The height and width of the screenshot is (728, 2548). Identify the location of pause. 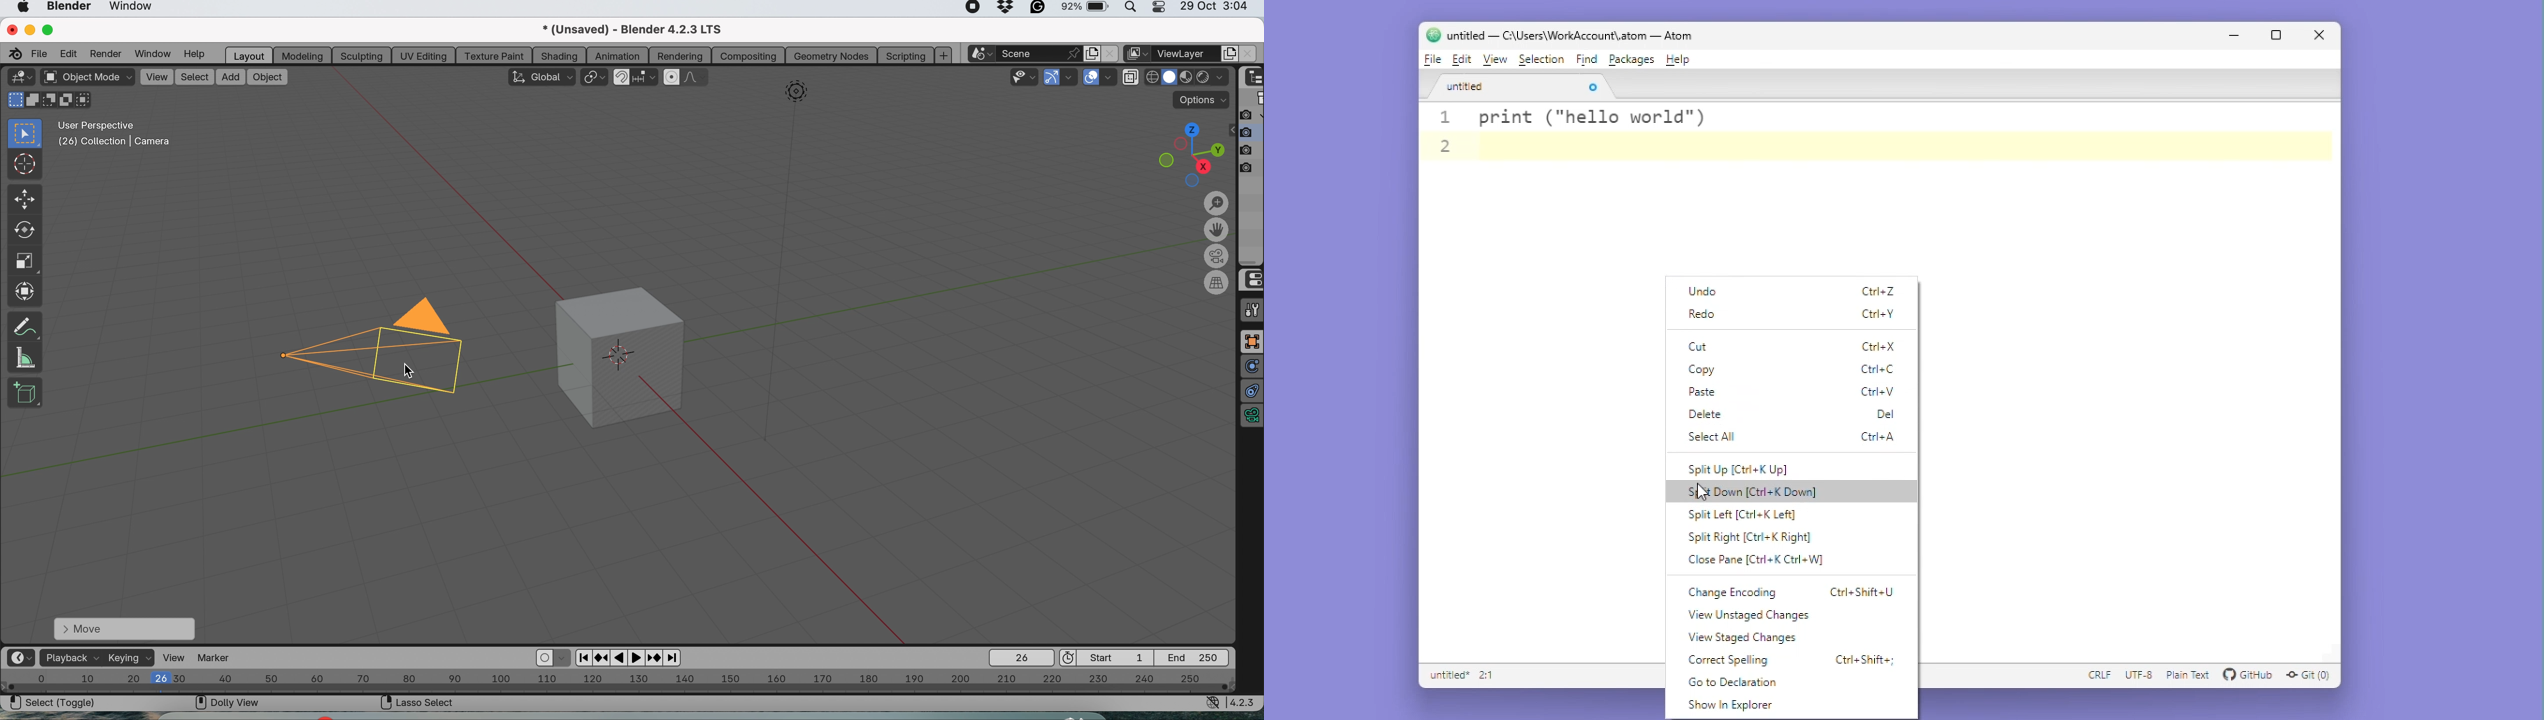
(621, 658).